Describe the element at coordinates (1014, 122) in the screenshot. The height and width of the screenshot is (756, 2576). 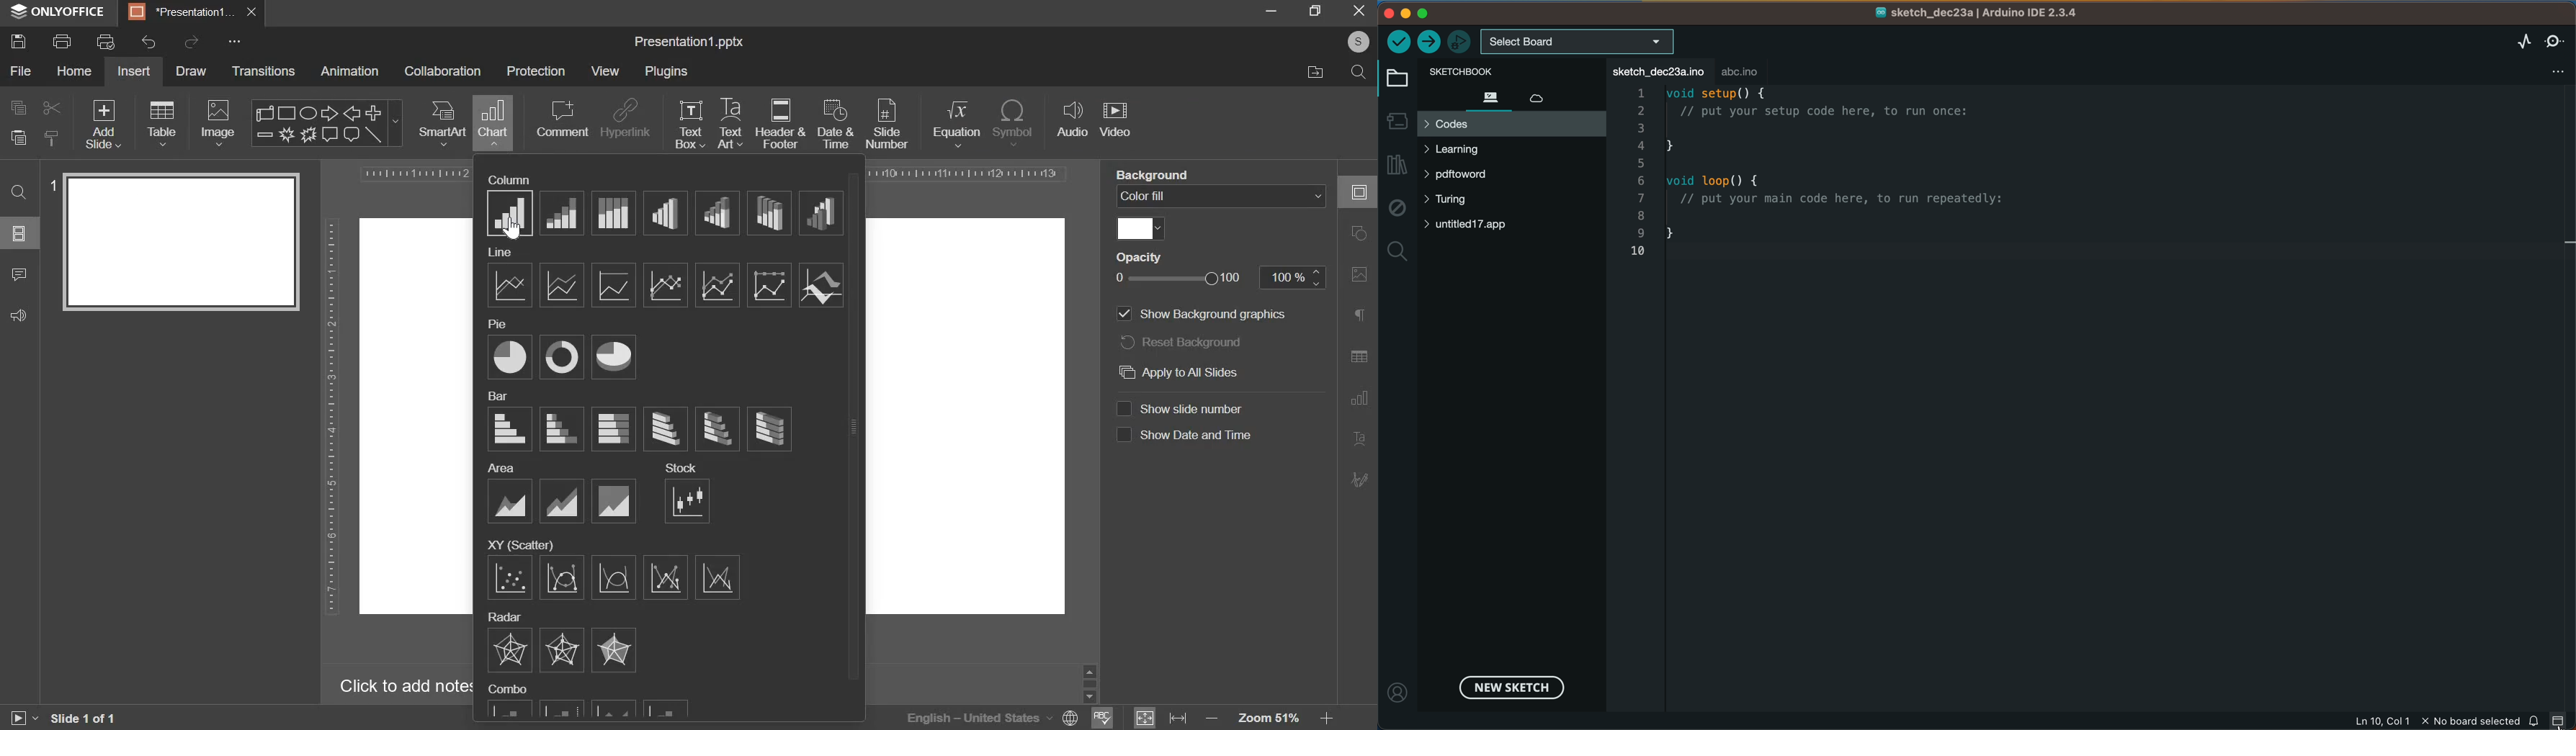
I see `symbol` at that location.